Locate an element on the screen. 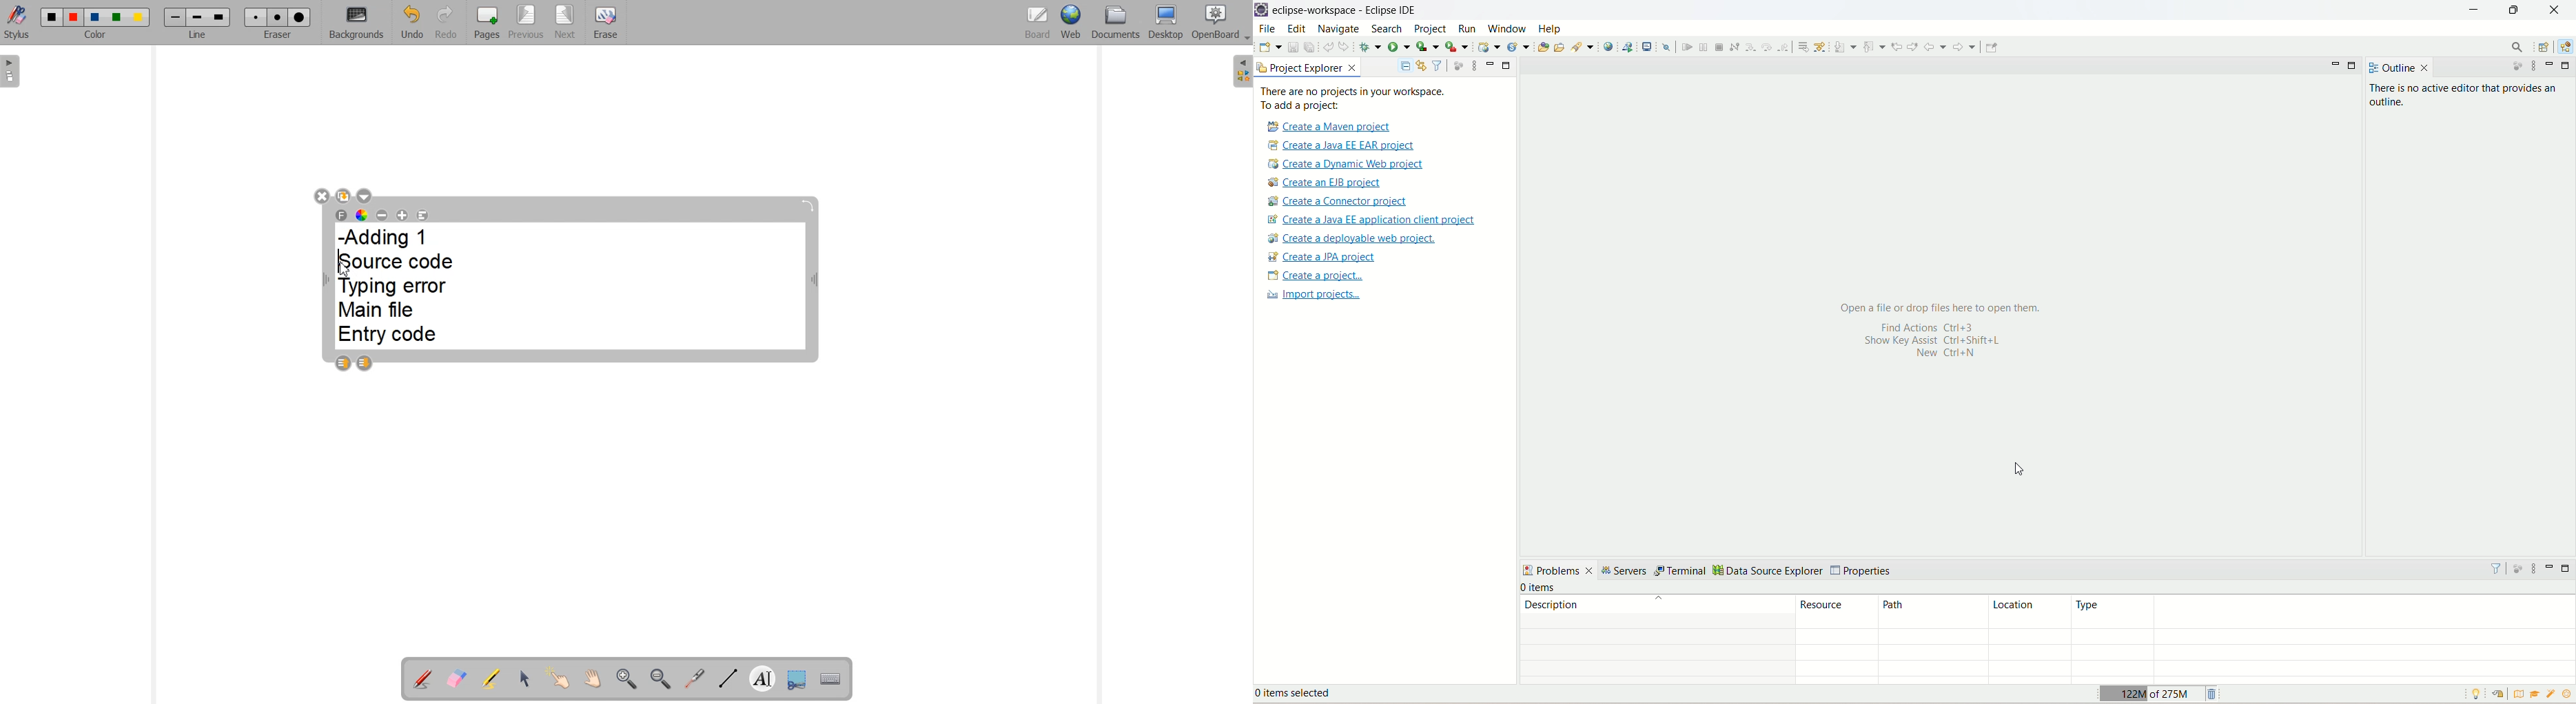  Increase font size  is located at coordinates (402, 215).